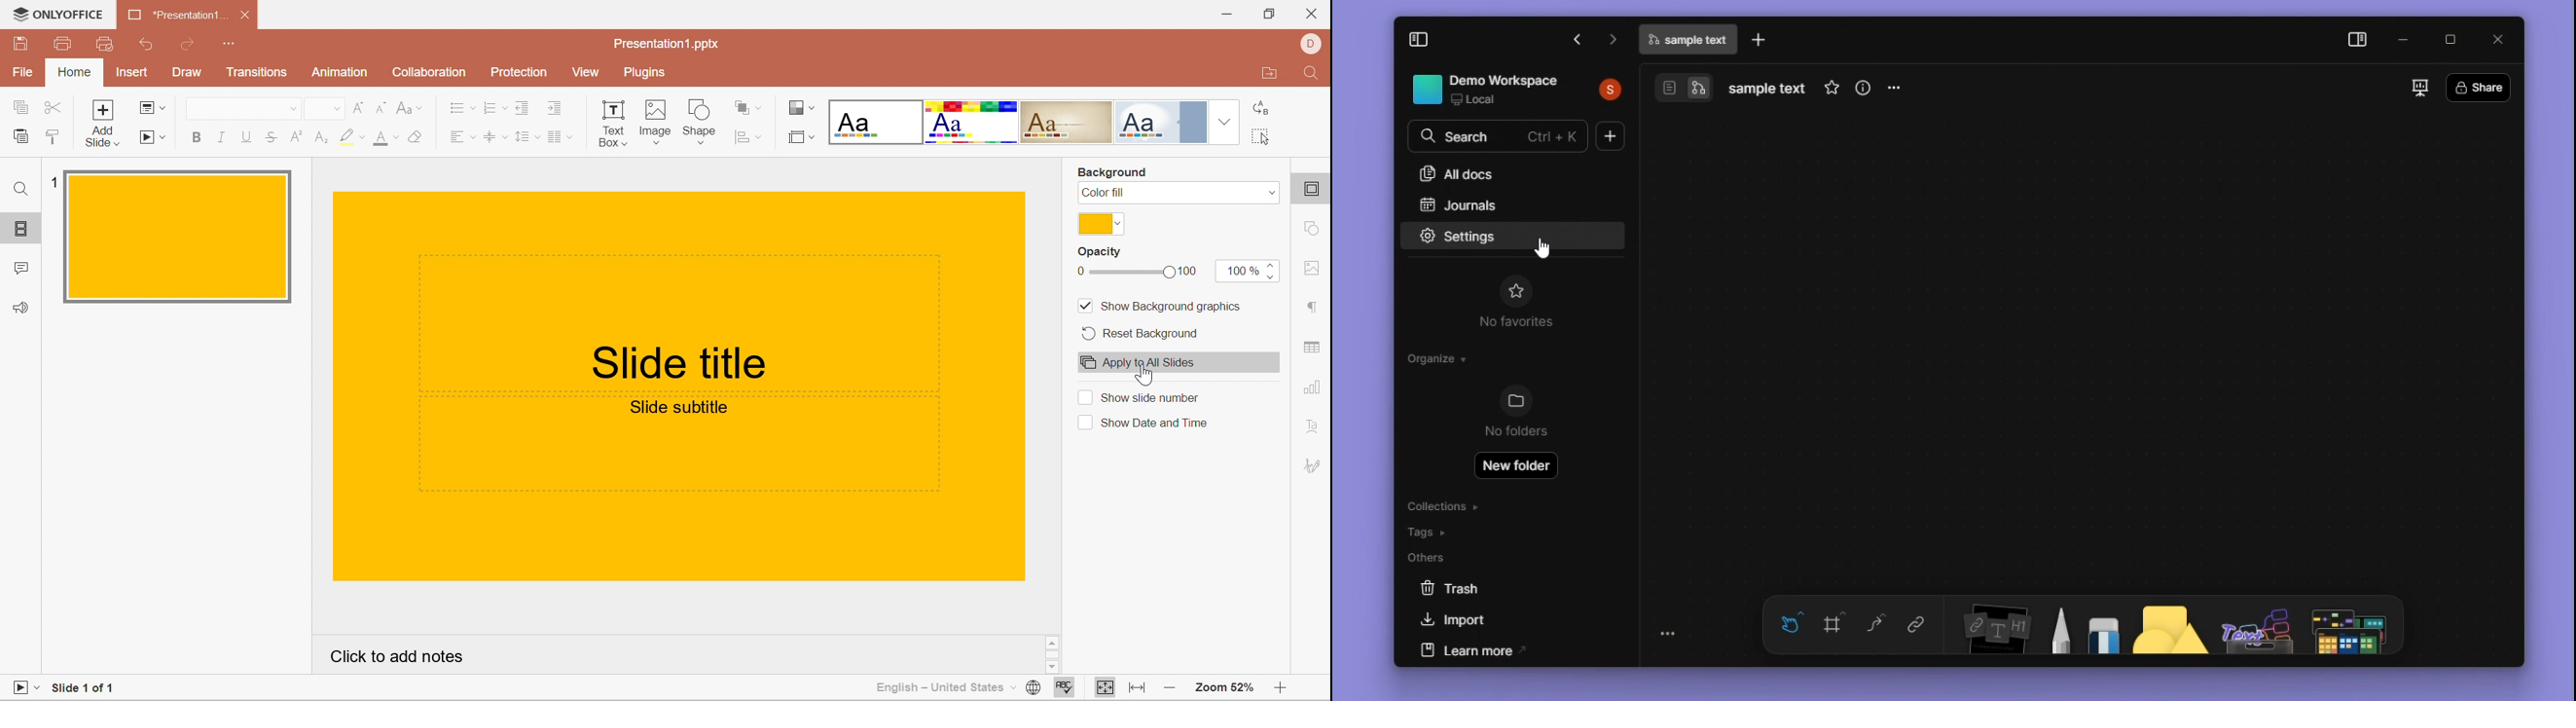 The image size is (2576, 728). I want to click on Arrange shape, so click(750, 107).